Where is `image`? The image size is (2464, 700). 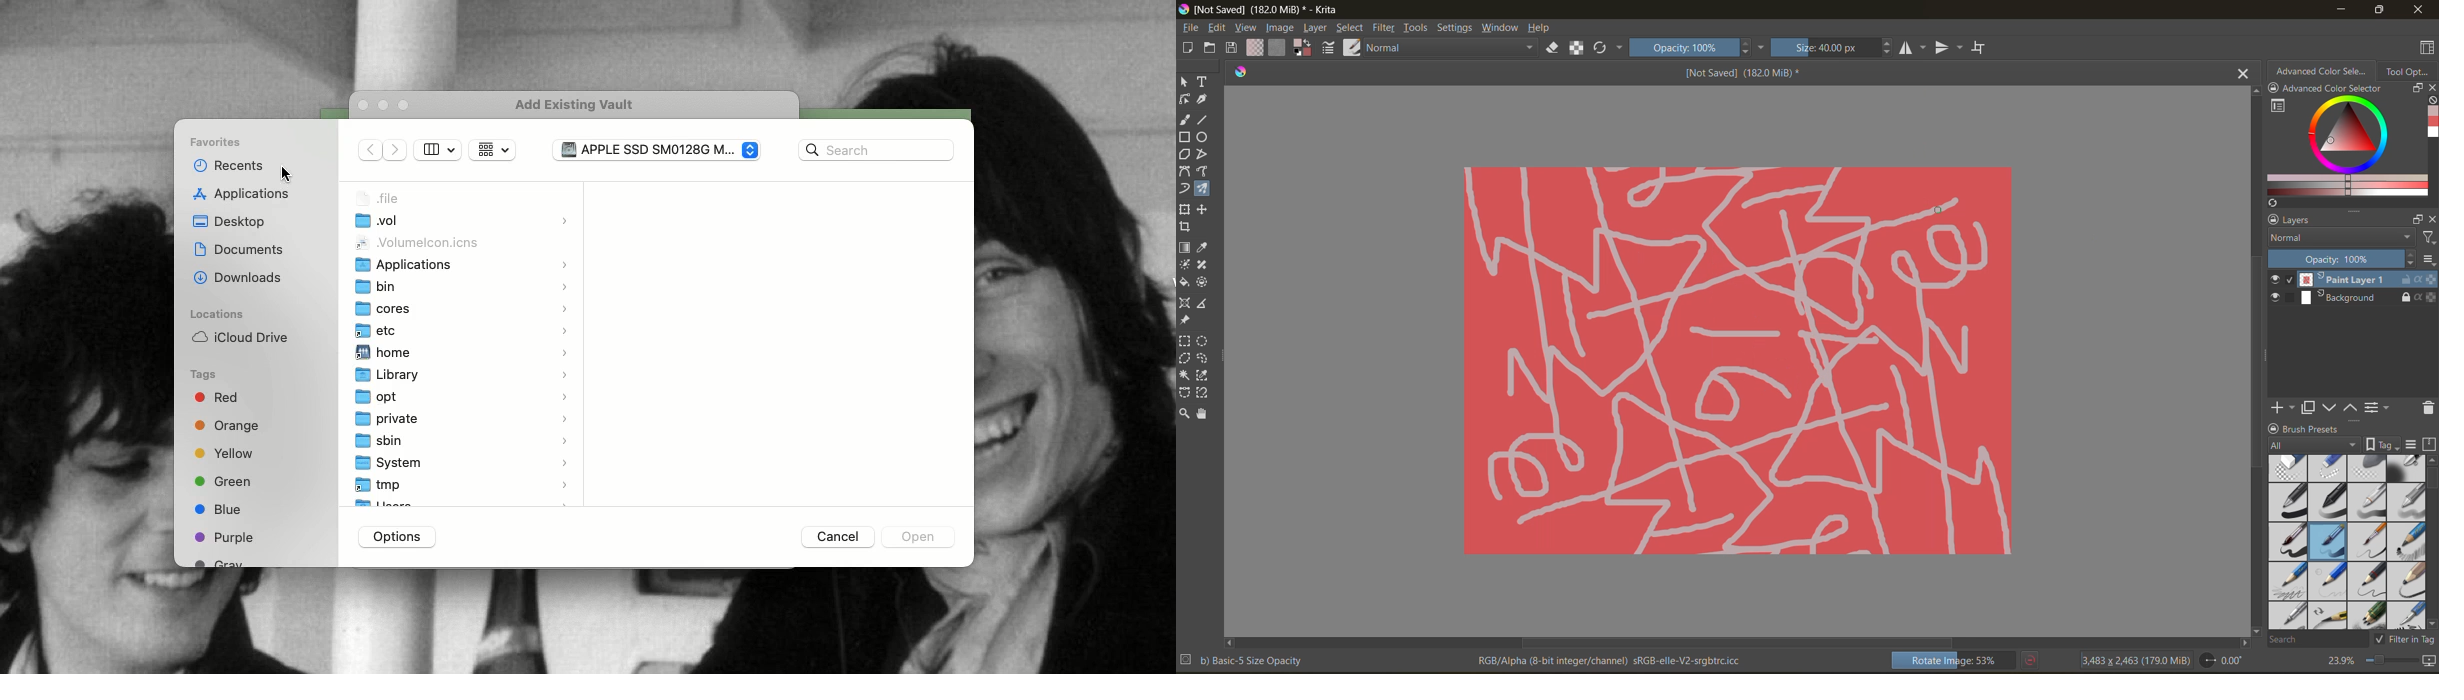 image is located at coordinates (1279, 28).